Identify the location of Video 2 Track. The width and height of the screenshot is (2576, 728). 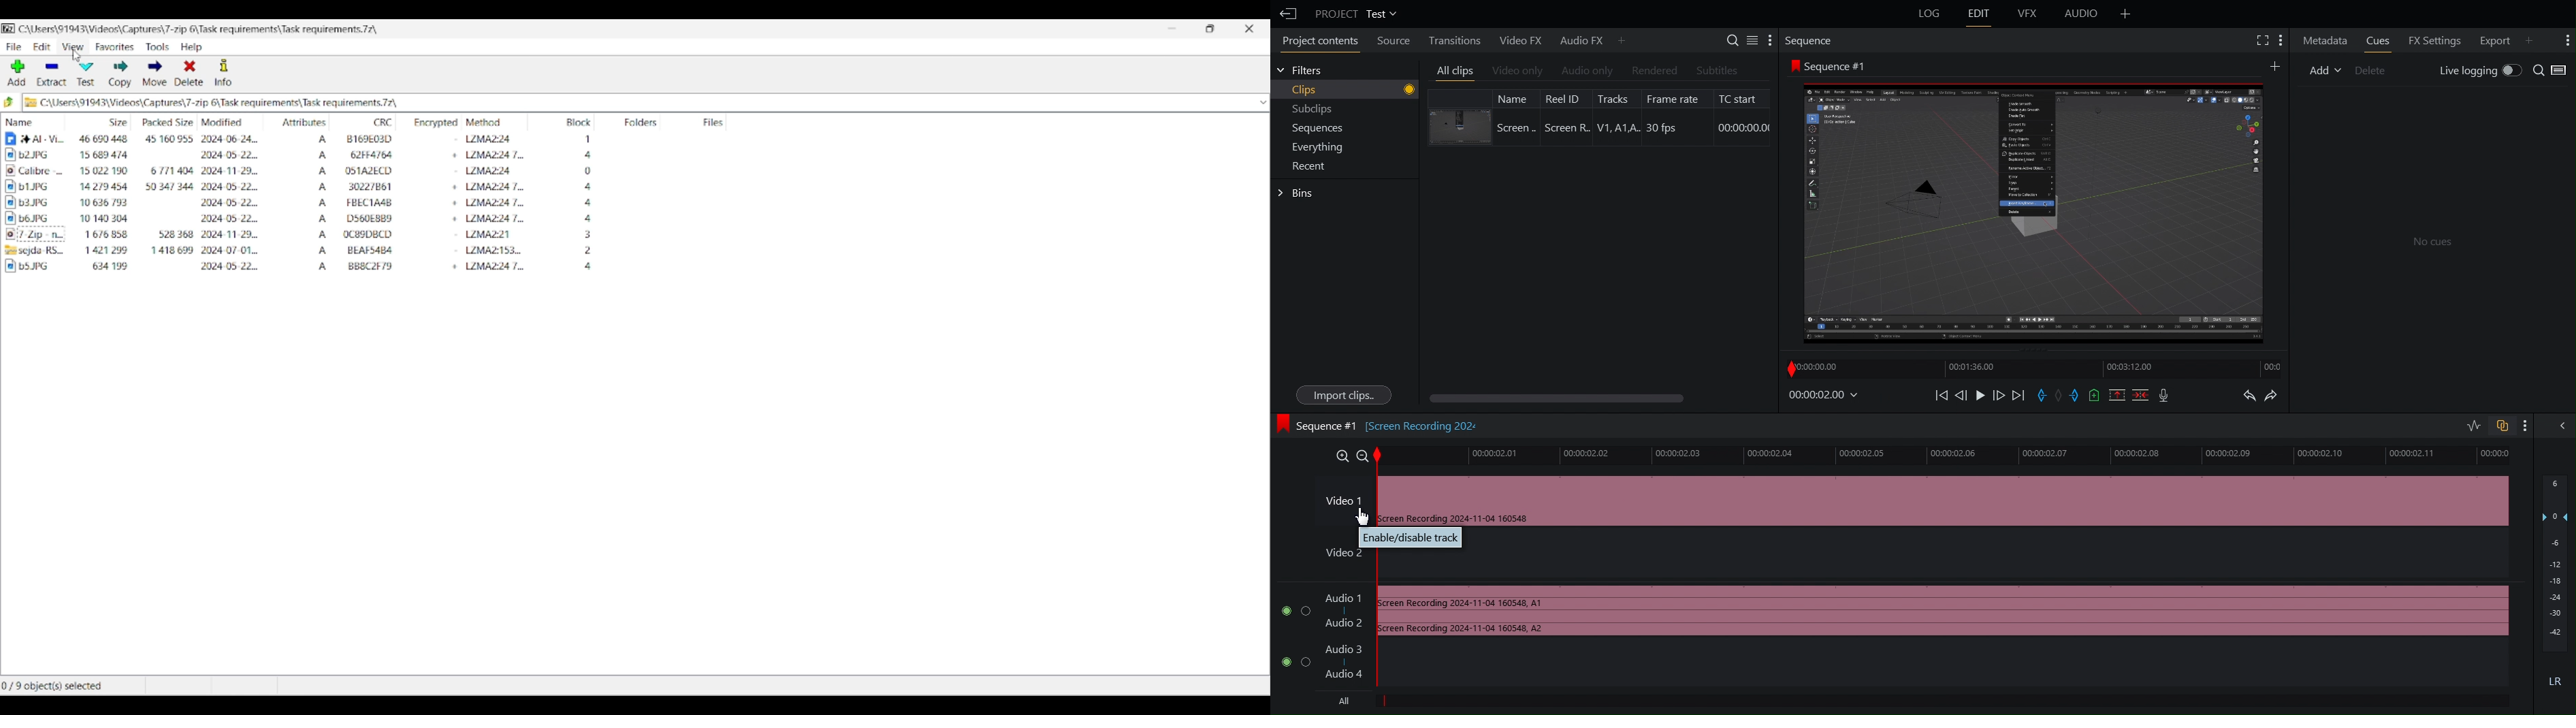
(1899, 565).